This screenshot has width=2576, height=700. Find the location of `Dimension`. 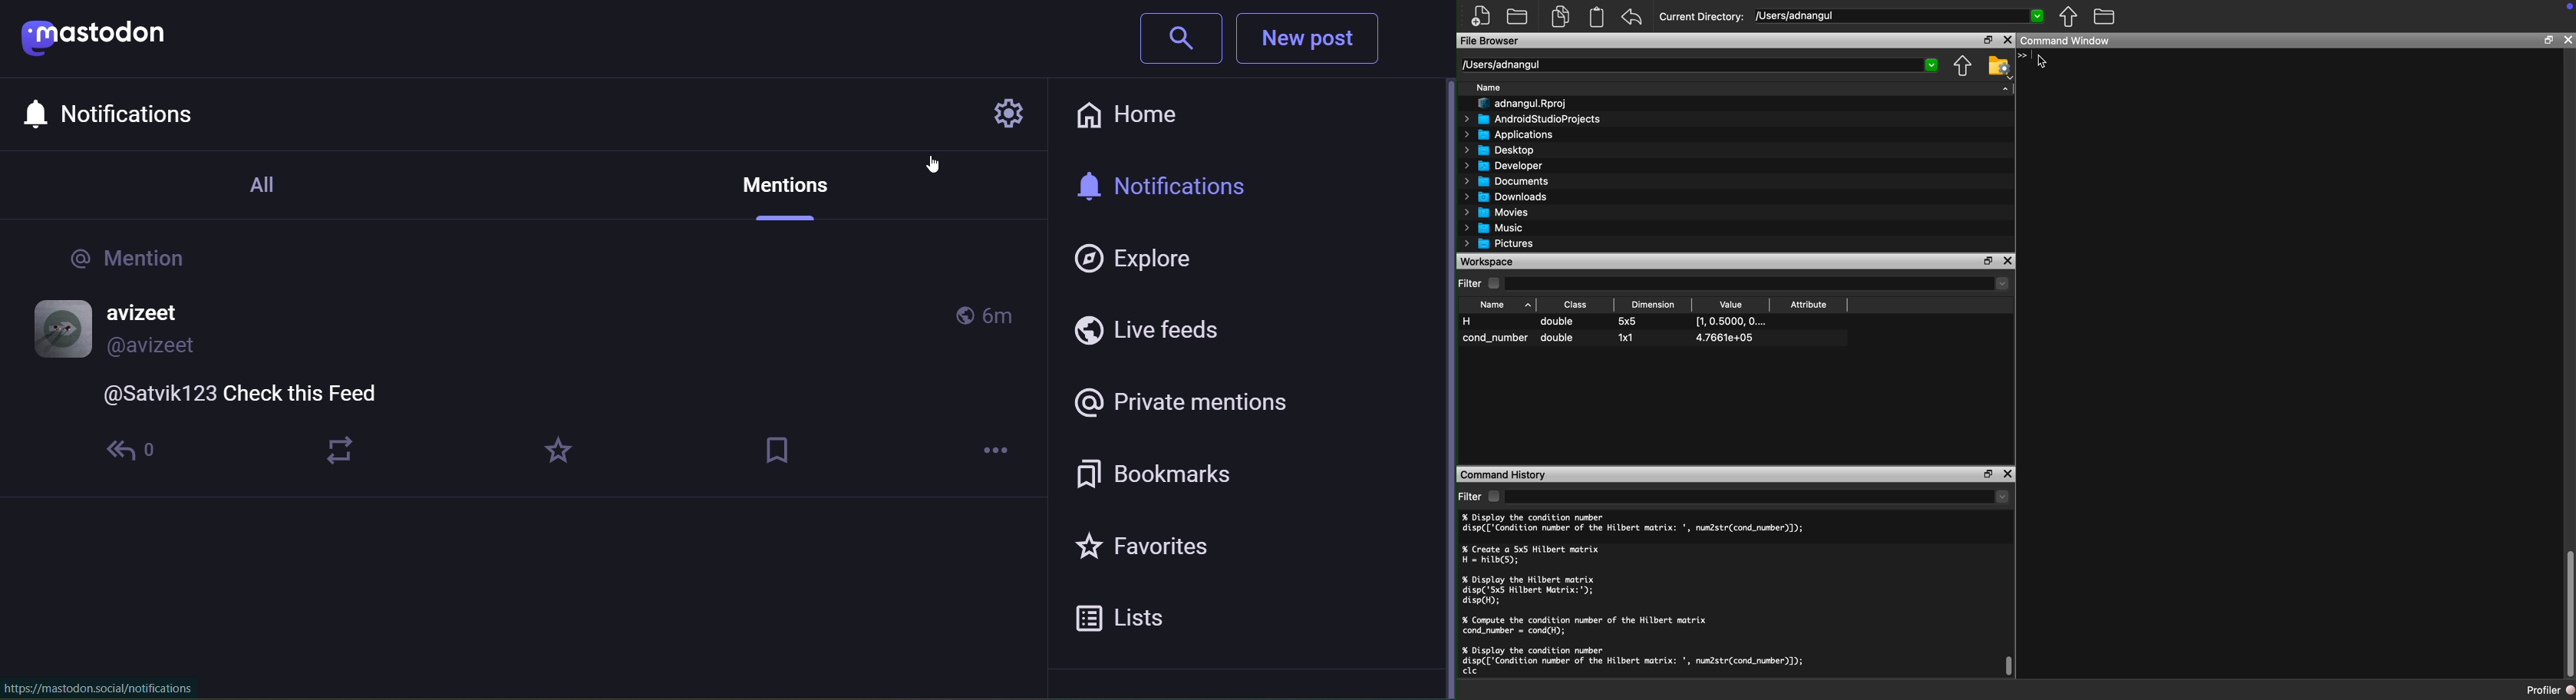

Dimension is located at coordinates (1656, 305).